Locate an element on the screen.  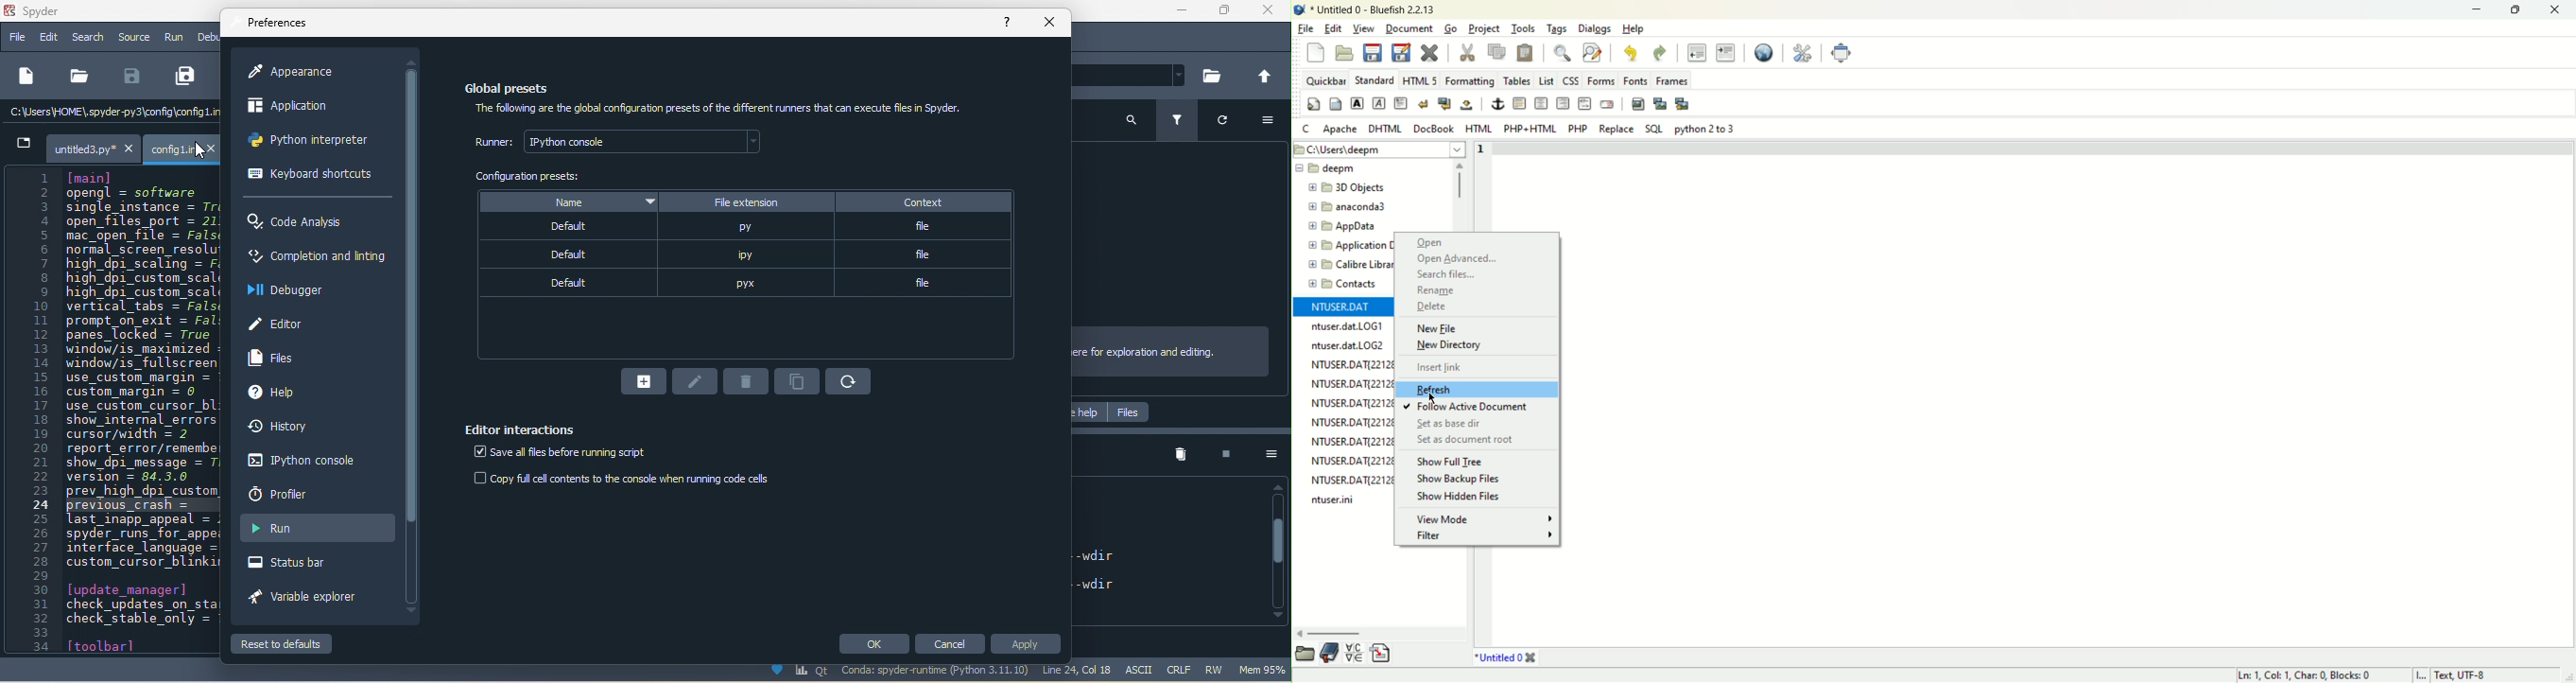
save as is located at coordinates (184, 76).